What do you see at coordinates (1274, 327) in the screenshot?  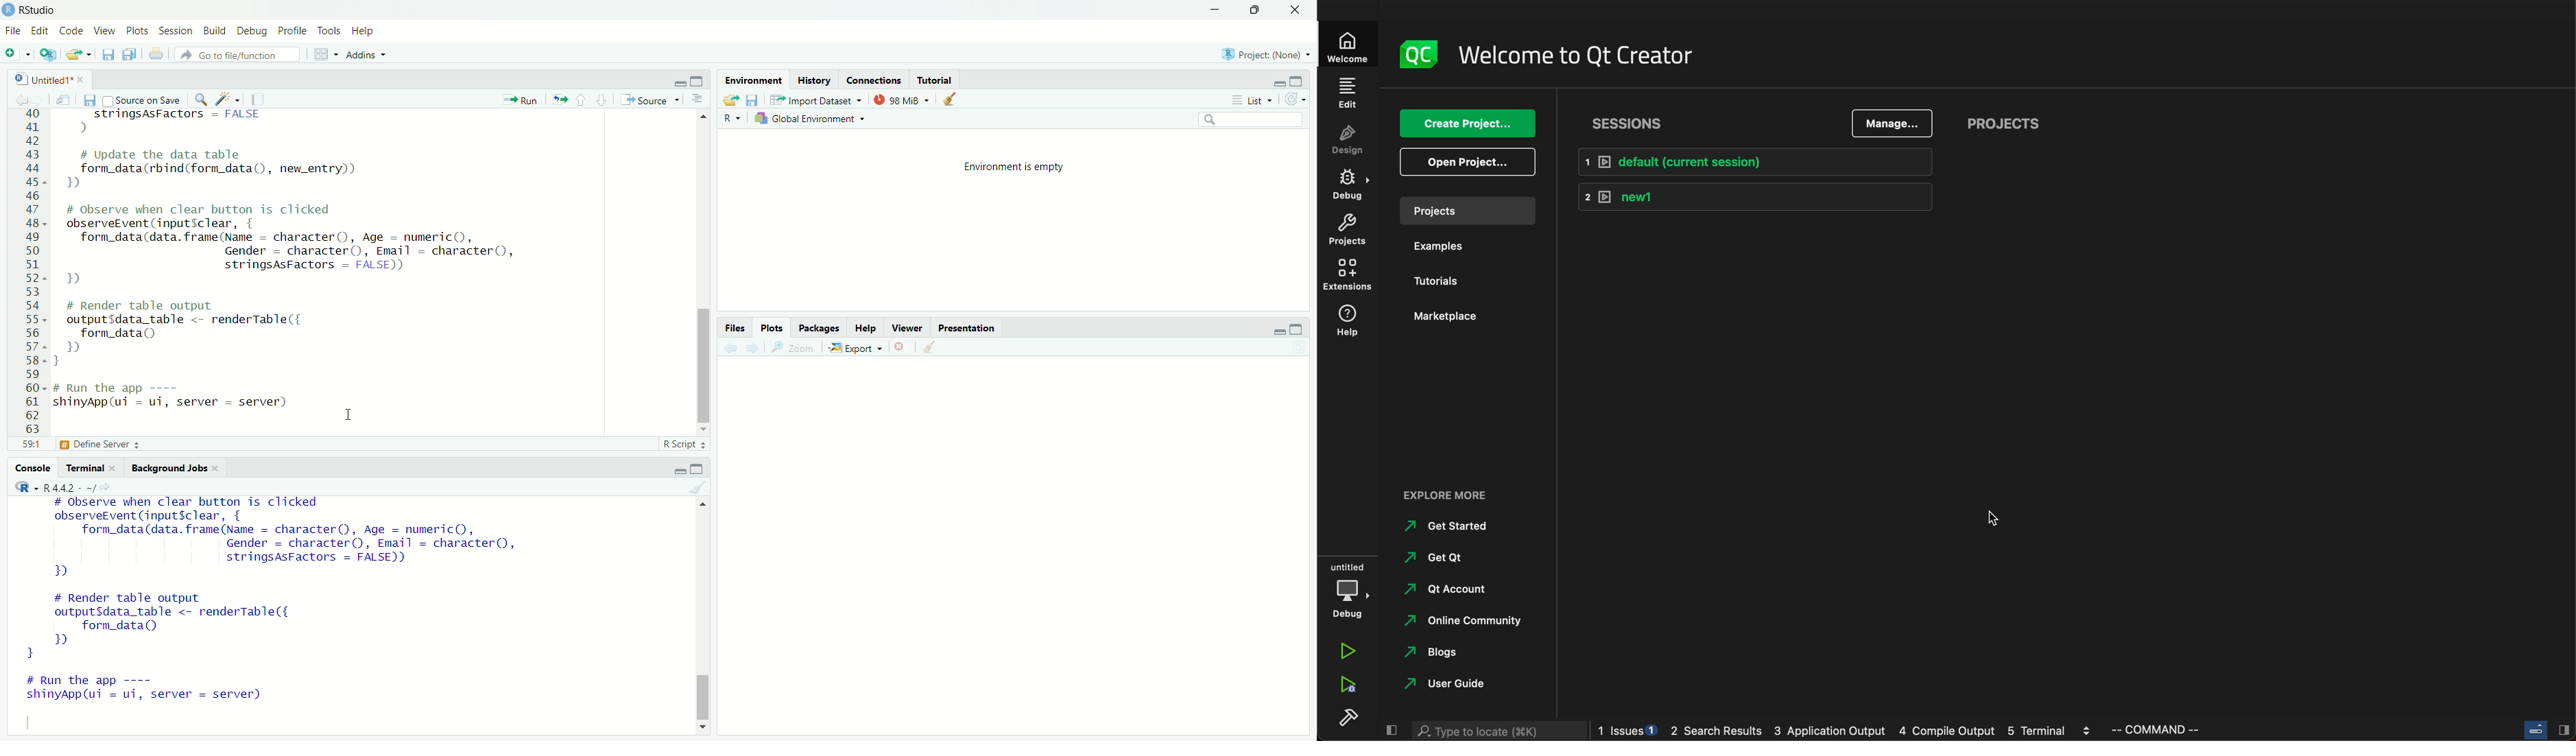 I see `minimize` at bounding box center [1274, 327].